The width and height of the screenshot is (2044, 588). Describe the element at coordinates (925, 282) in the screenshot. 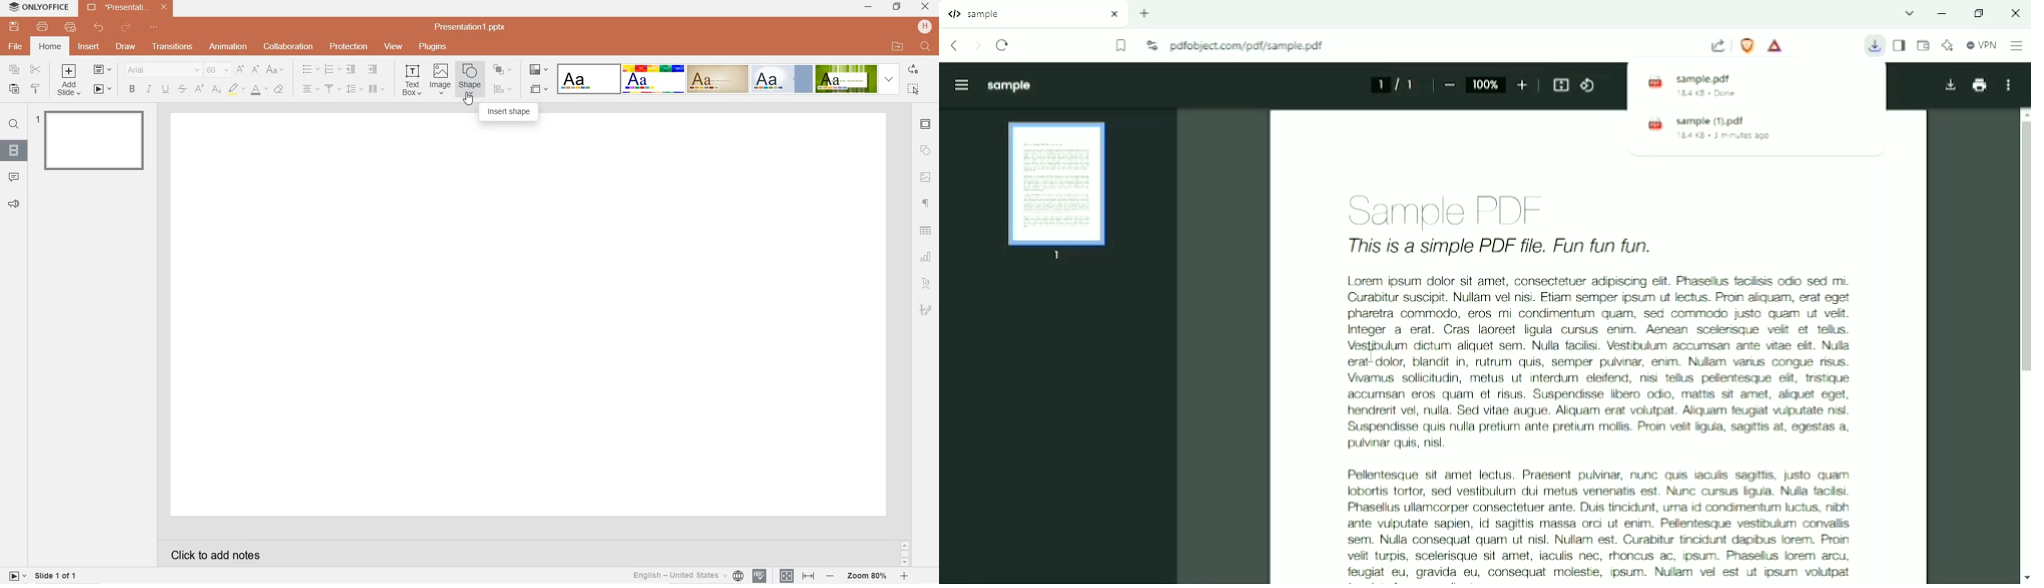

I see `text art settings` at that location.